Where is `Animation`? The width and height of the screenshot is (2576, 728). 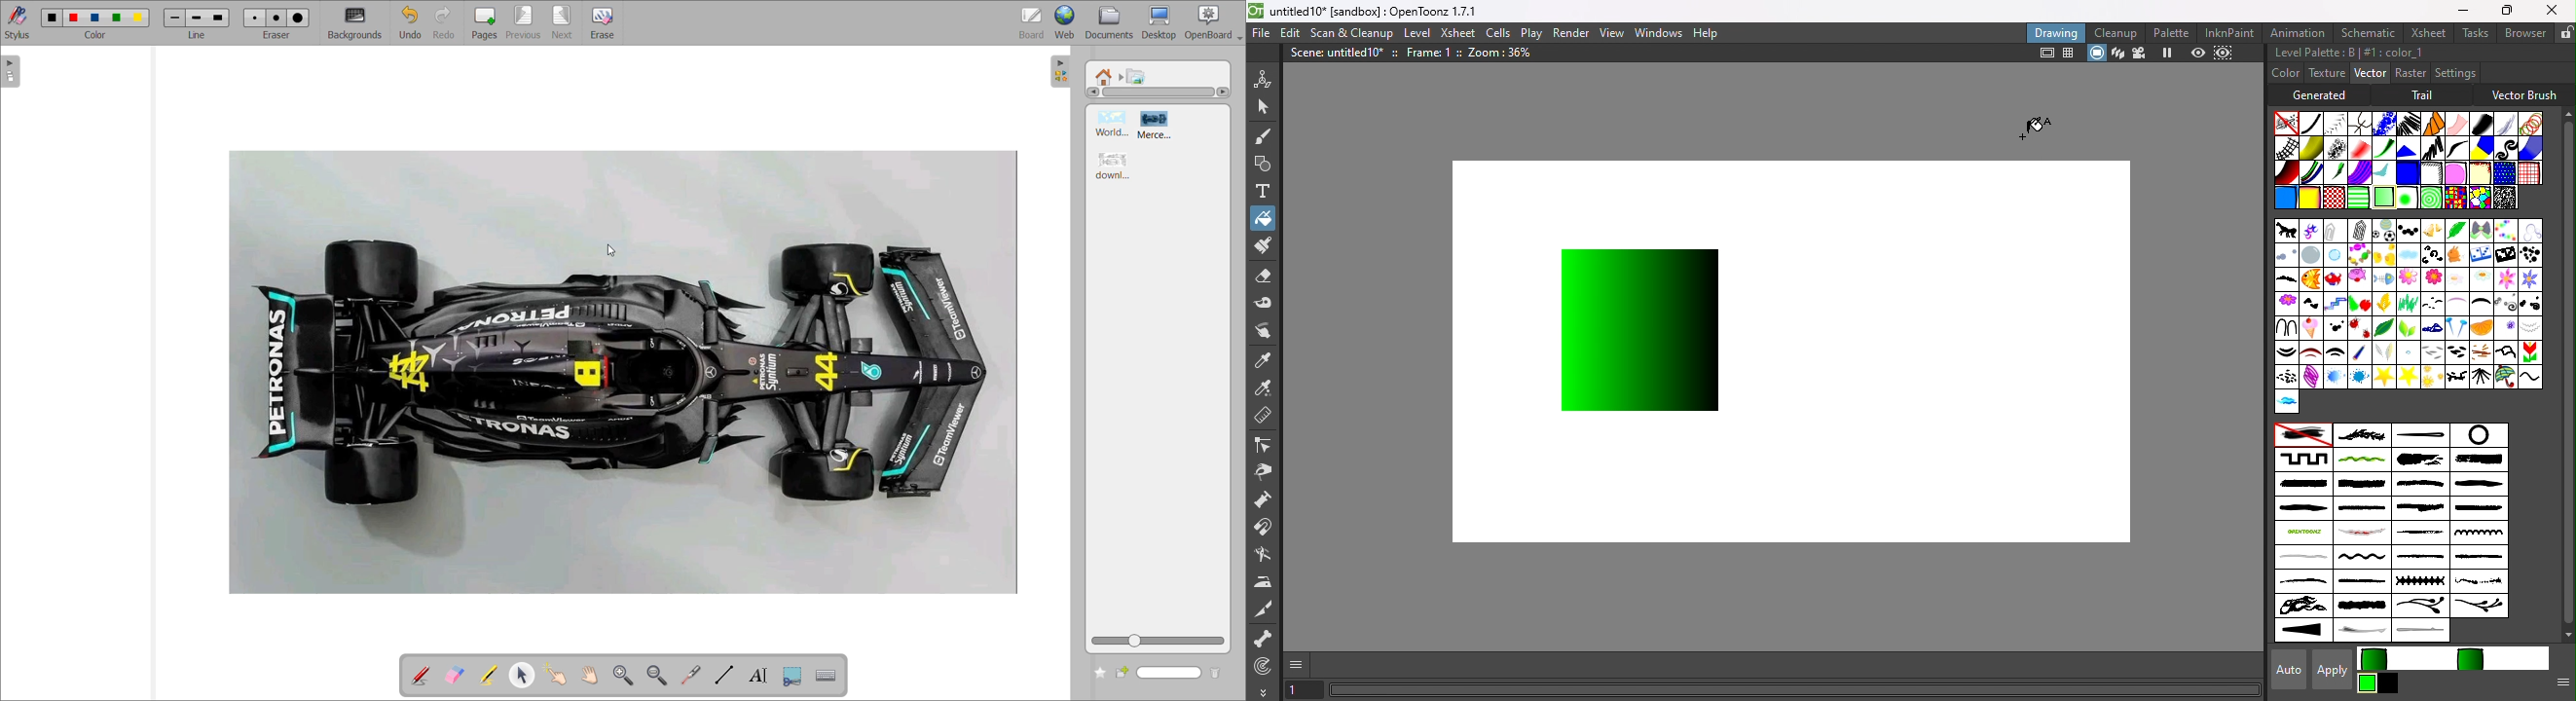 Animation is located at coordinates (2299, 31).